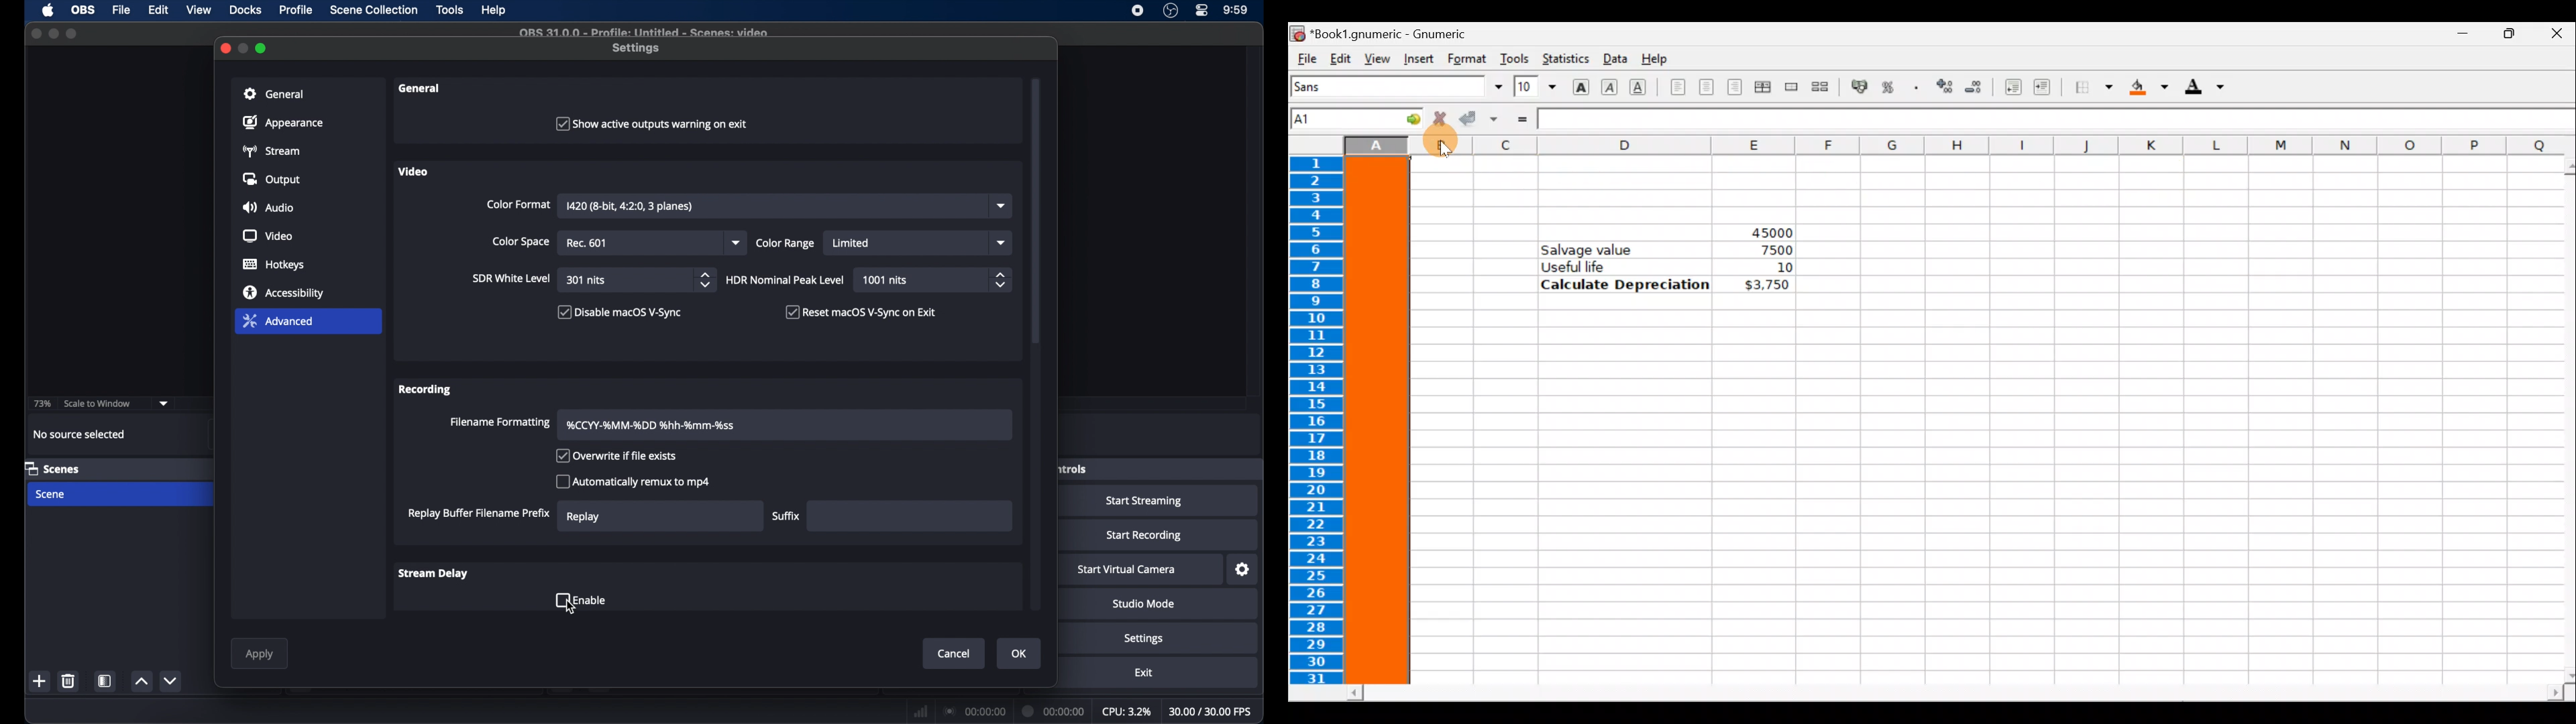 This screenshot has height=728, width=2576. What do you see at coordinates (1143, 604) in the screenshot?
I see `studio mode` at bounding box center [1143, 604].